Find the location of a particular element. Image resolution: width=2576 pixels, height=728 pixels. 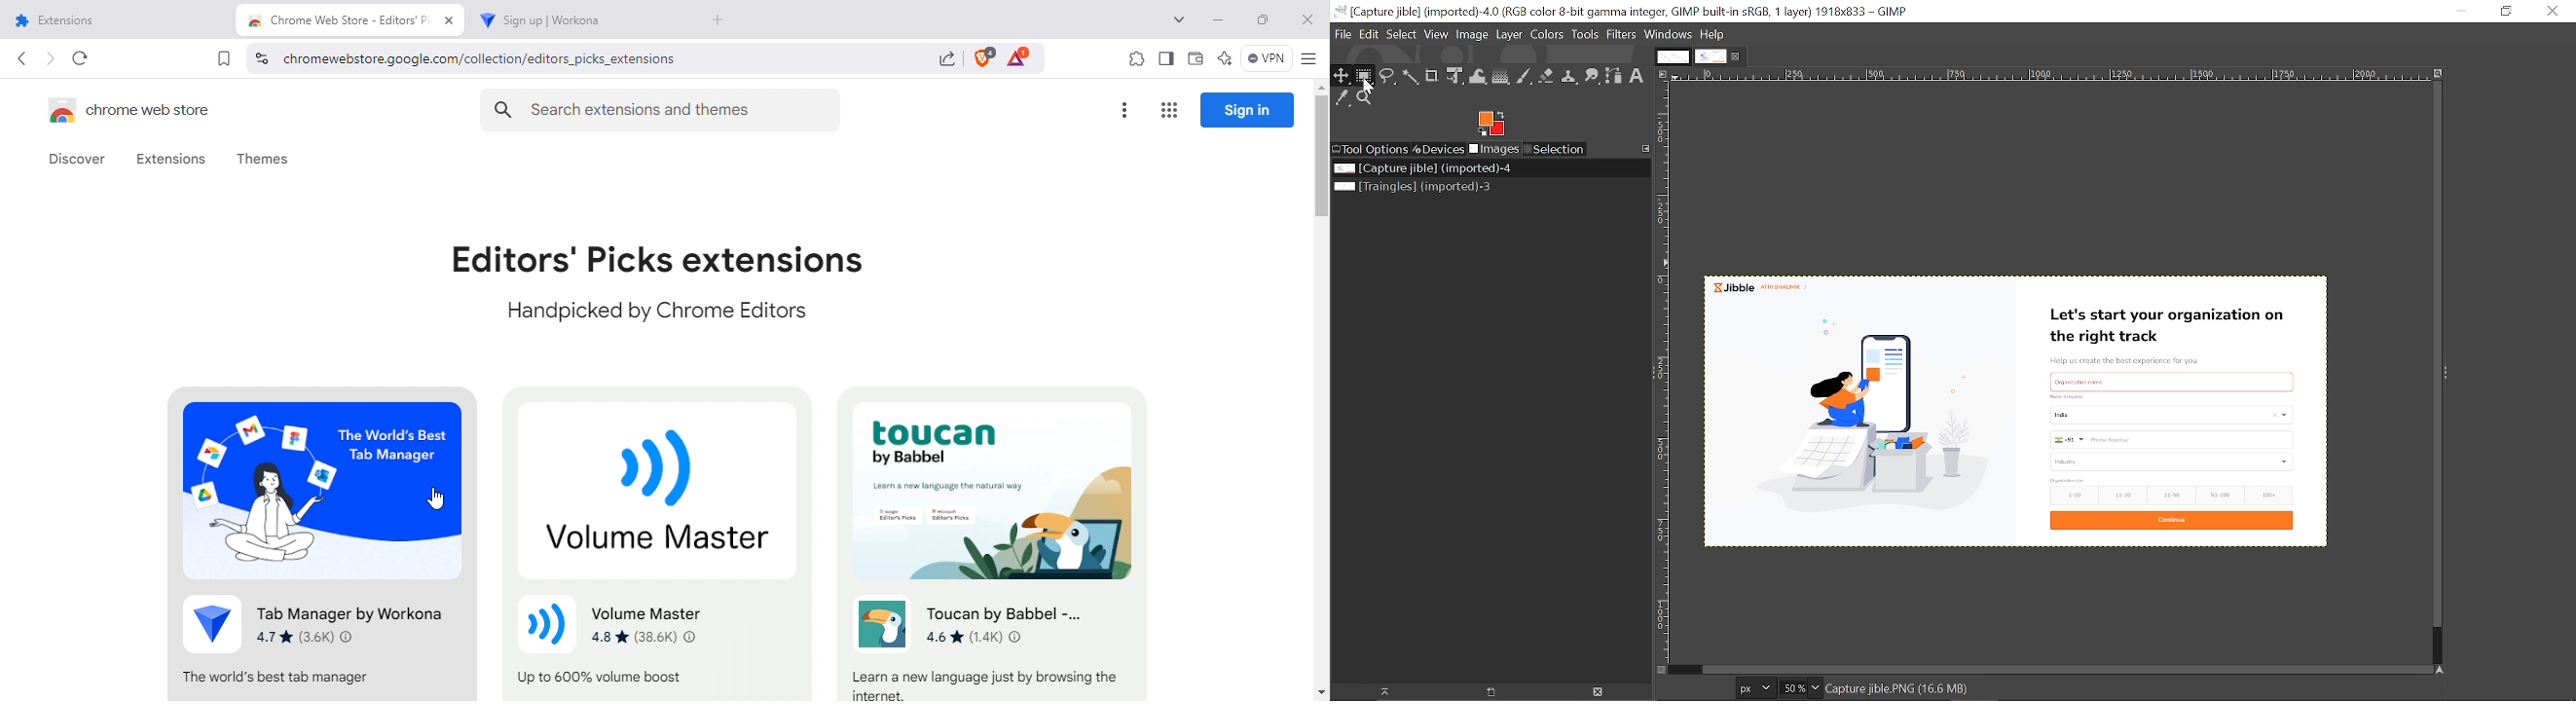

Maximize is located at coordinates (1261, 23).